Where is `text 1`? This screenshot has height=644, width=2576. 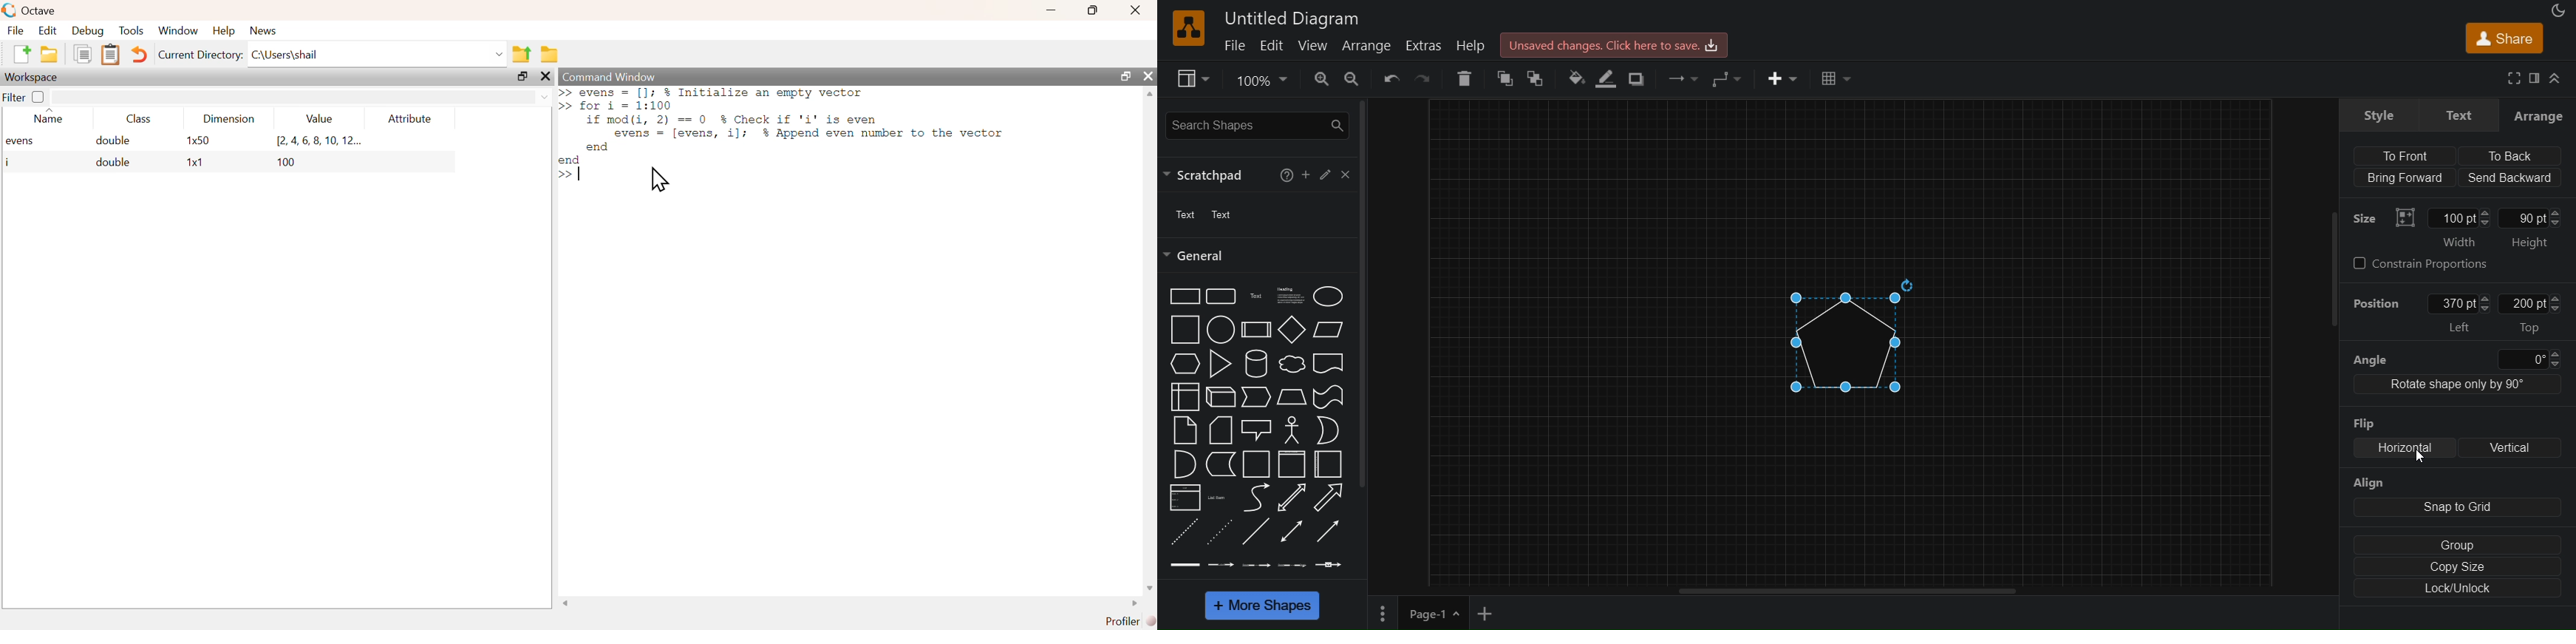
text 1 is located at coordinates (1187, 214).